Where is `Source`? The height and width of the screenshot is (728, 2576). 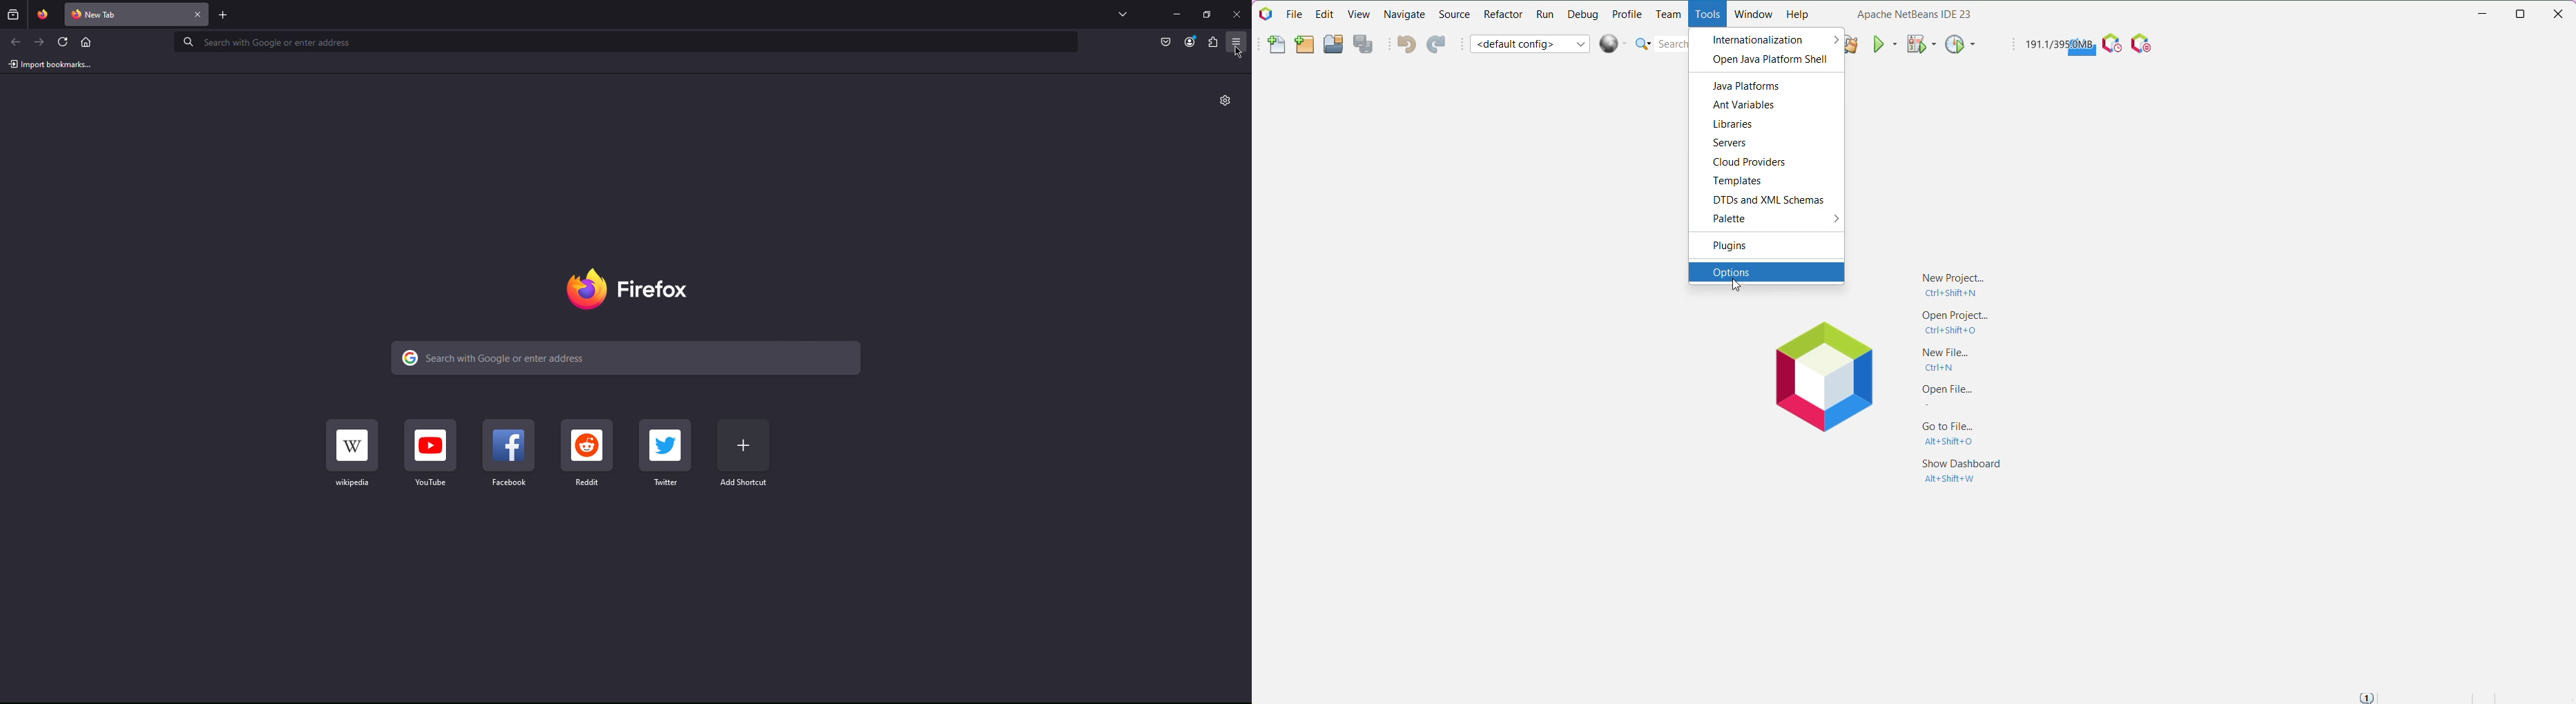
Source is located at coordinates (1453, 15).